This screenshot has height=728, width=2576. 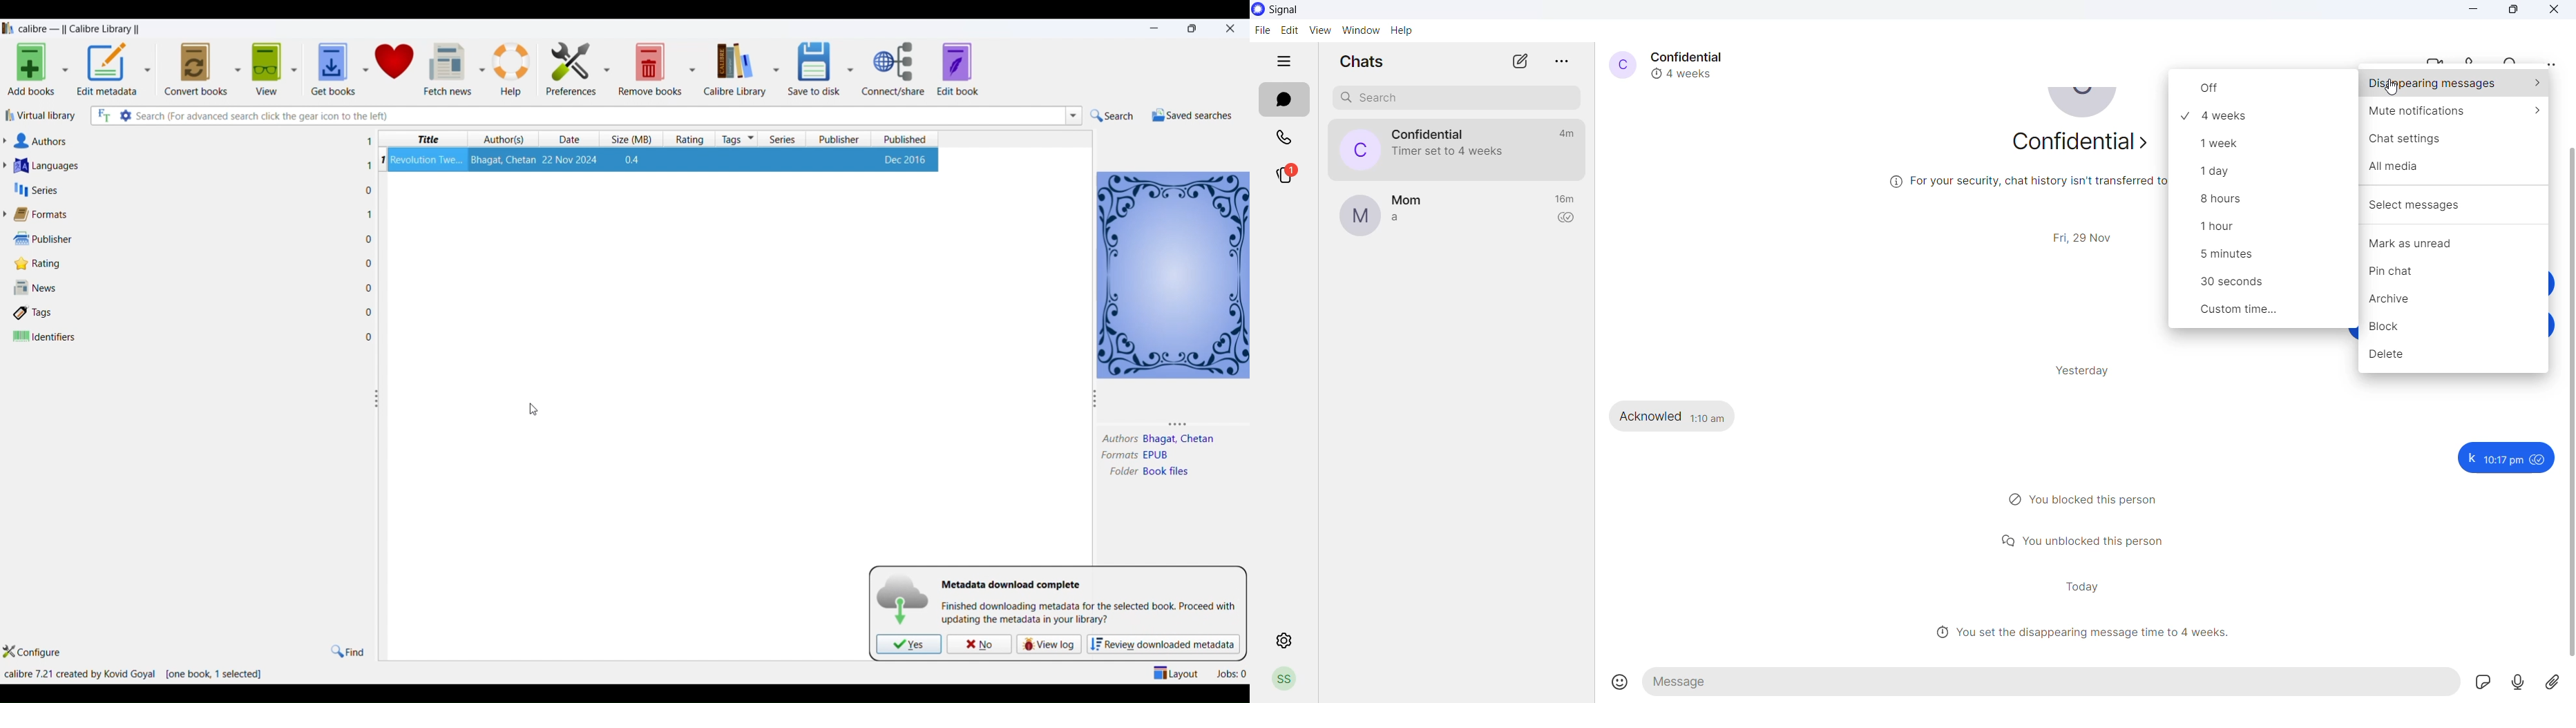 I want to click on message text area, so click(x=2055, y=682).